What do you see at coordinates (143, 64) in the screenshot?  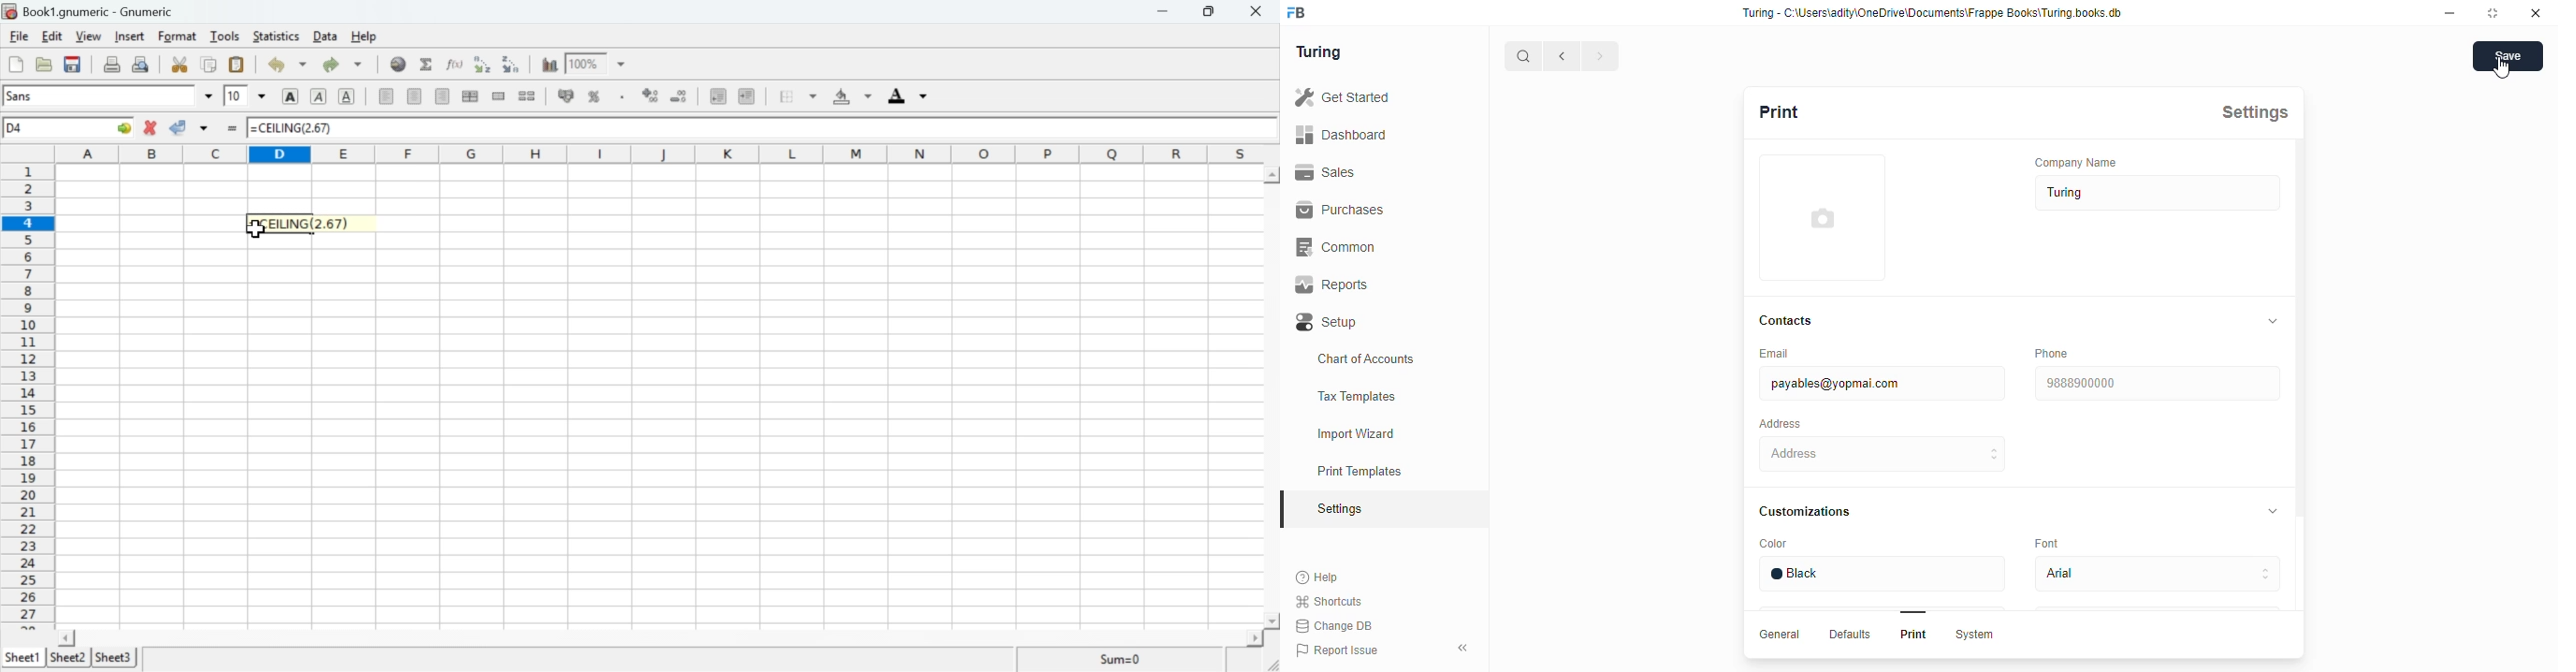 I see `Print preview` at bounding box center [143, 64].